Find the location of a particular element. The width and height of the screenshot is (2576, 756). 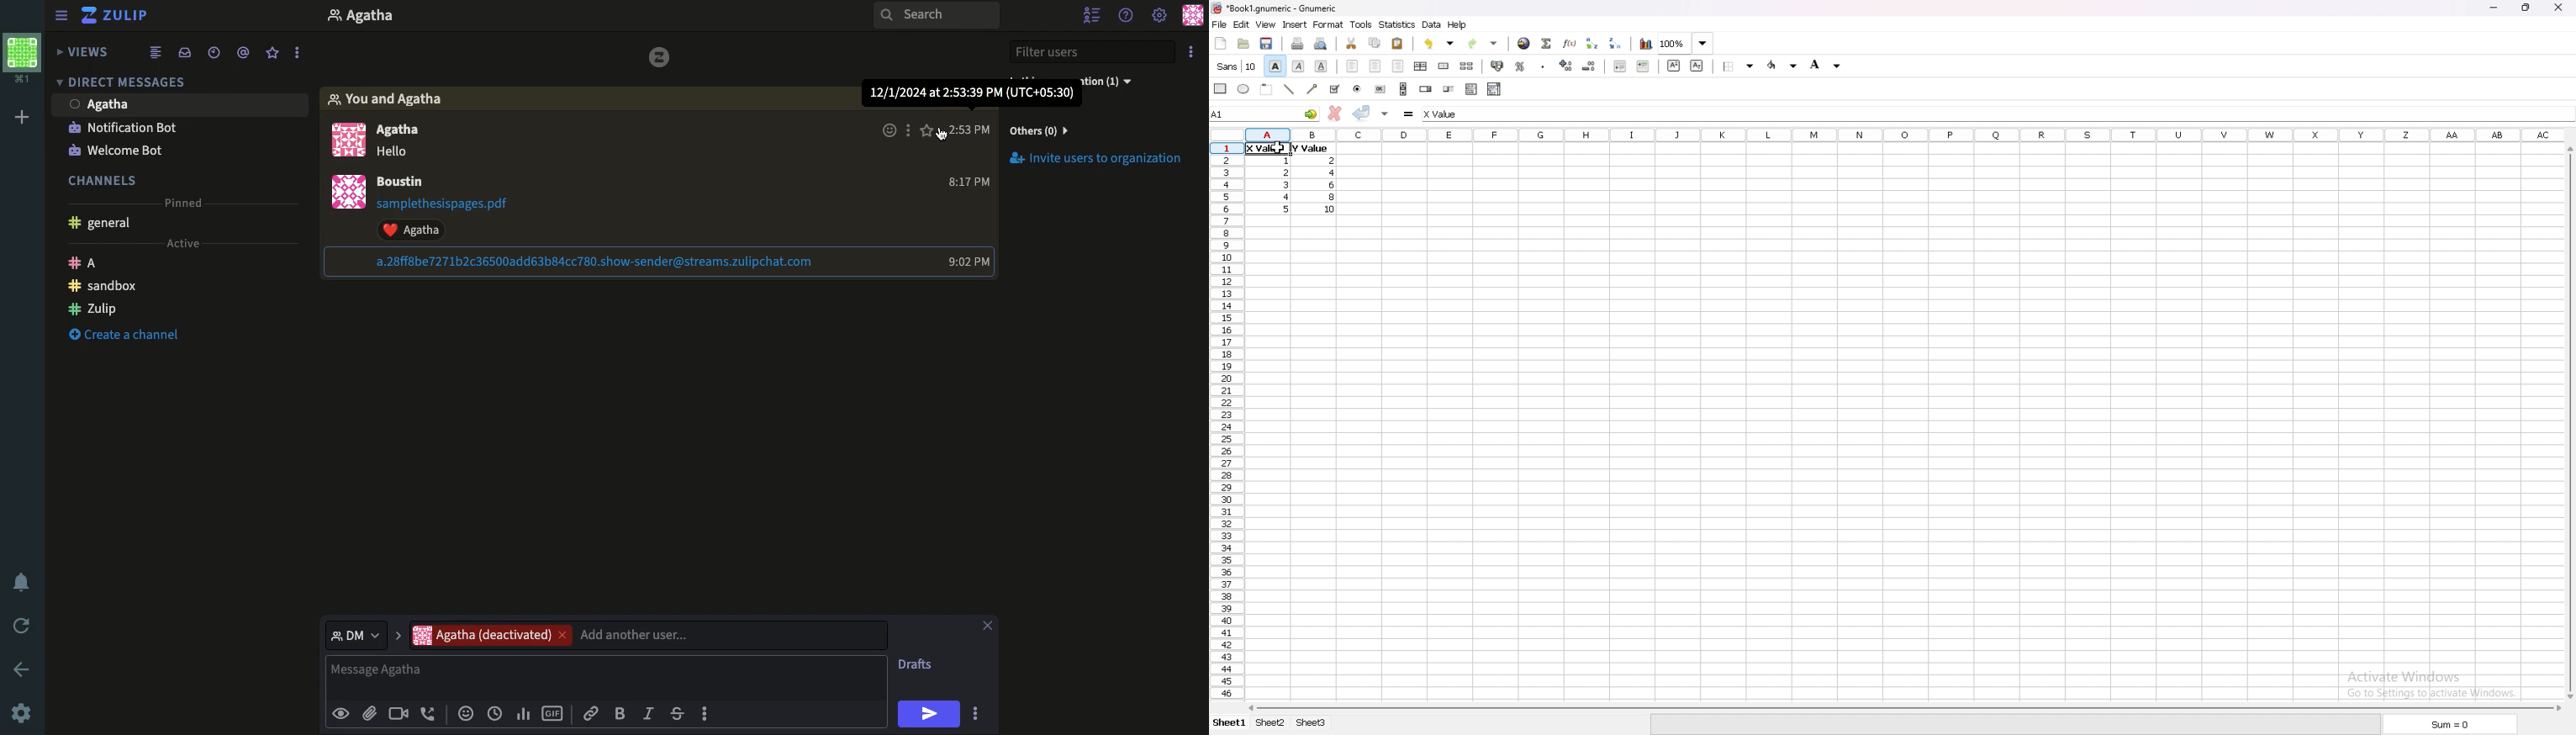

summation is located at coordinates (1546, 43).